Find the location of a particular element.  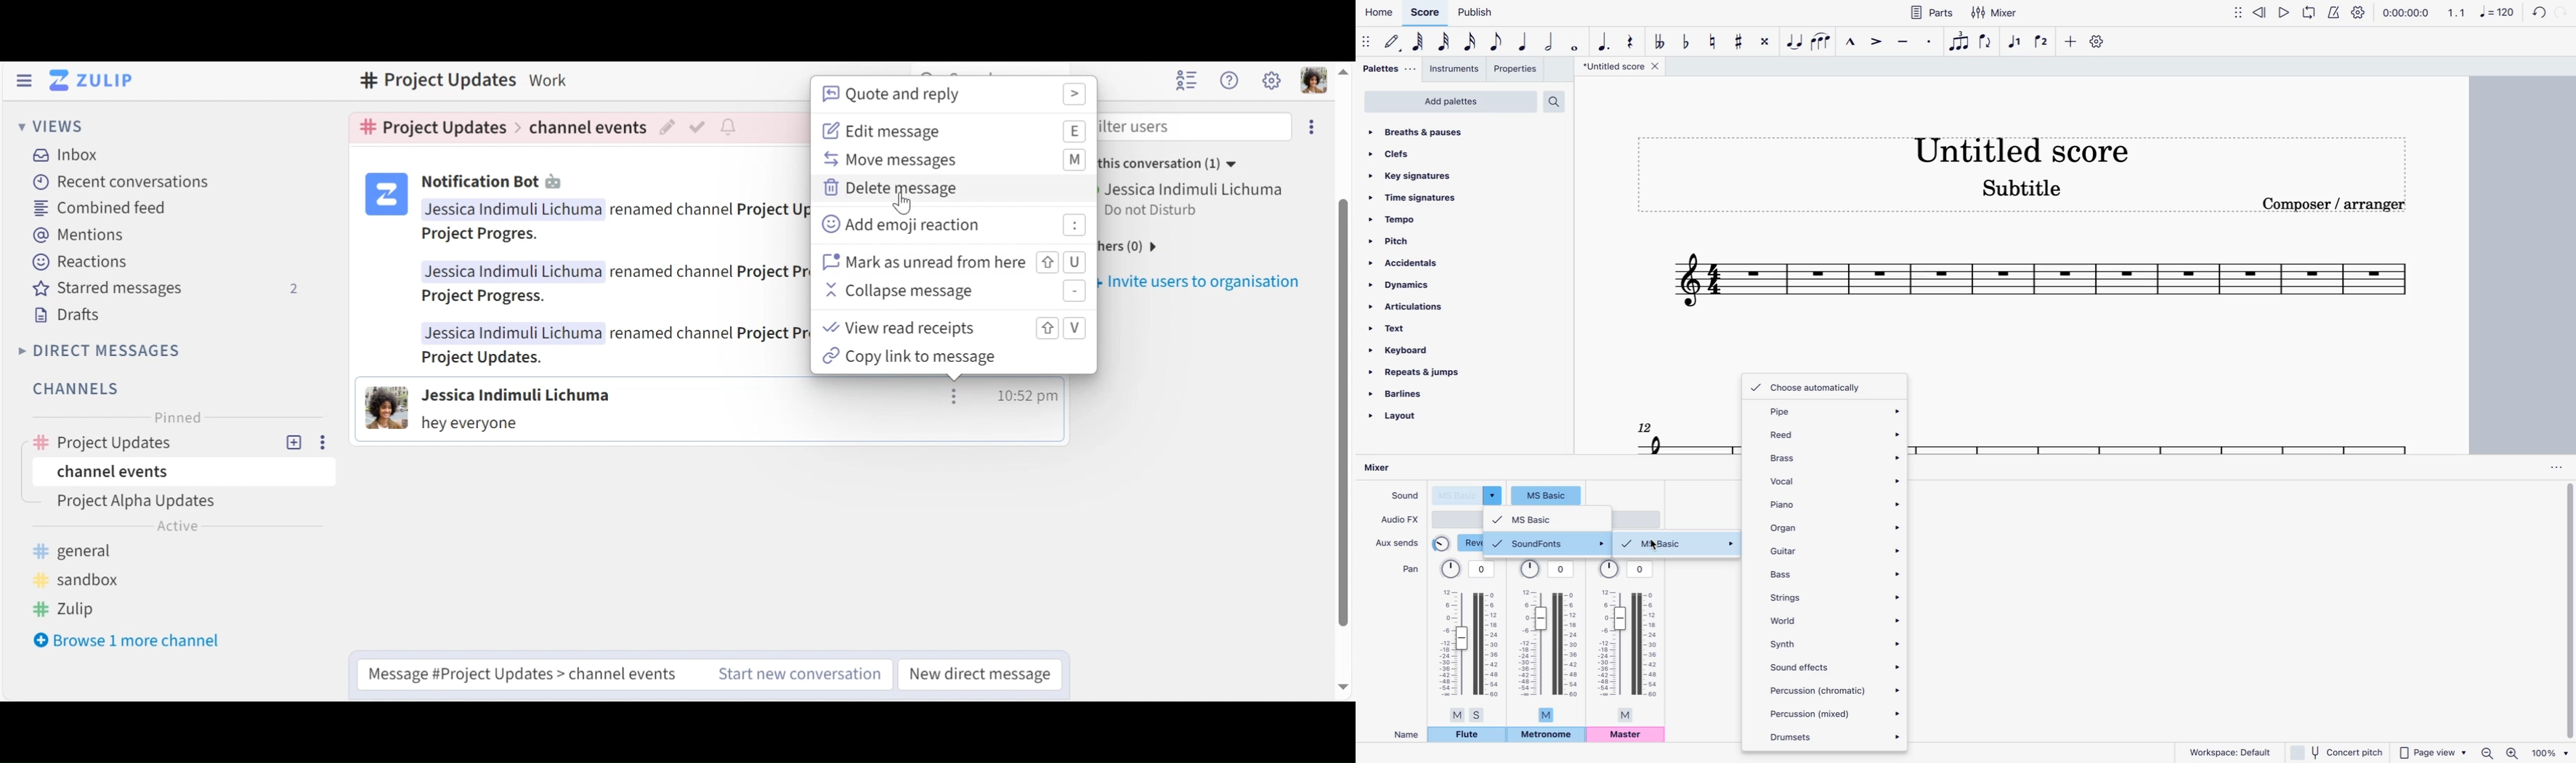

layout is located at coordinates (1411, 421).